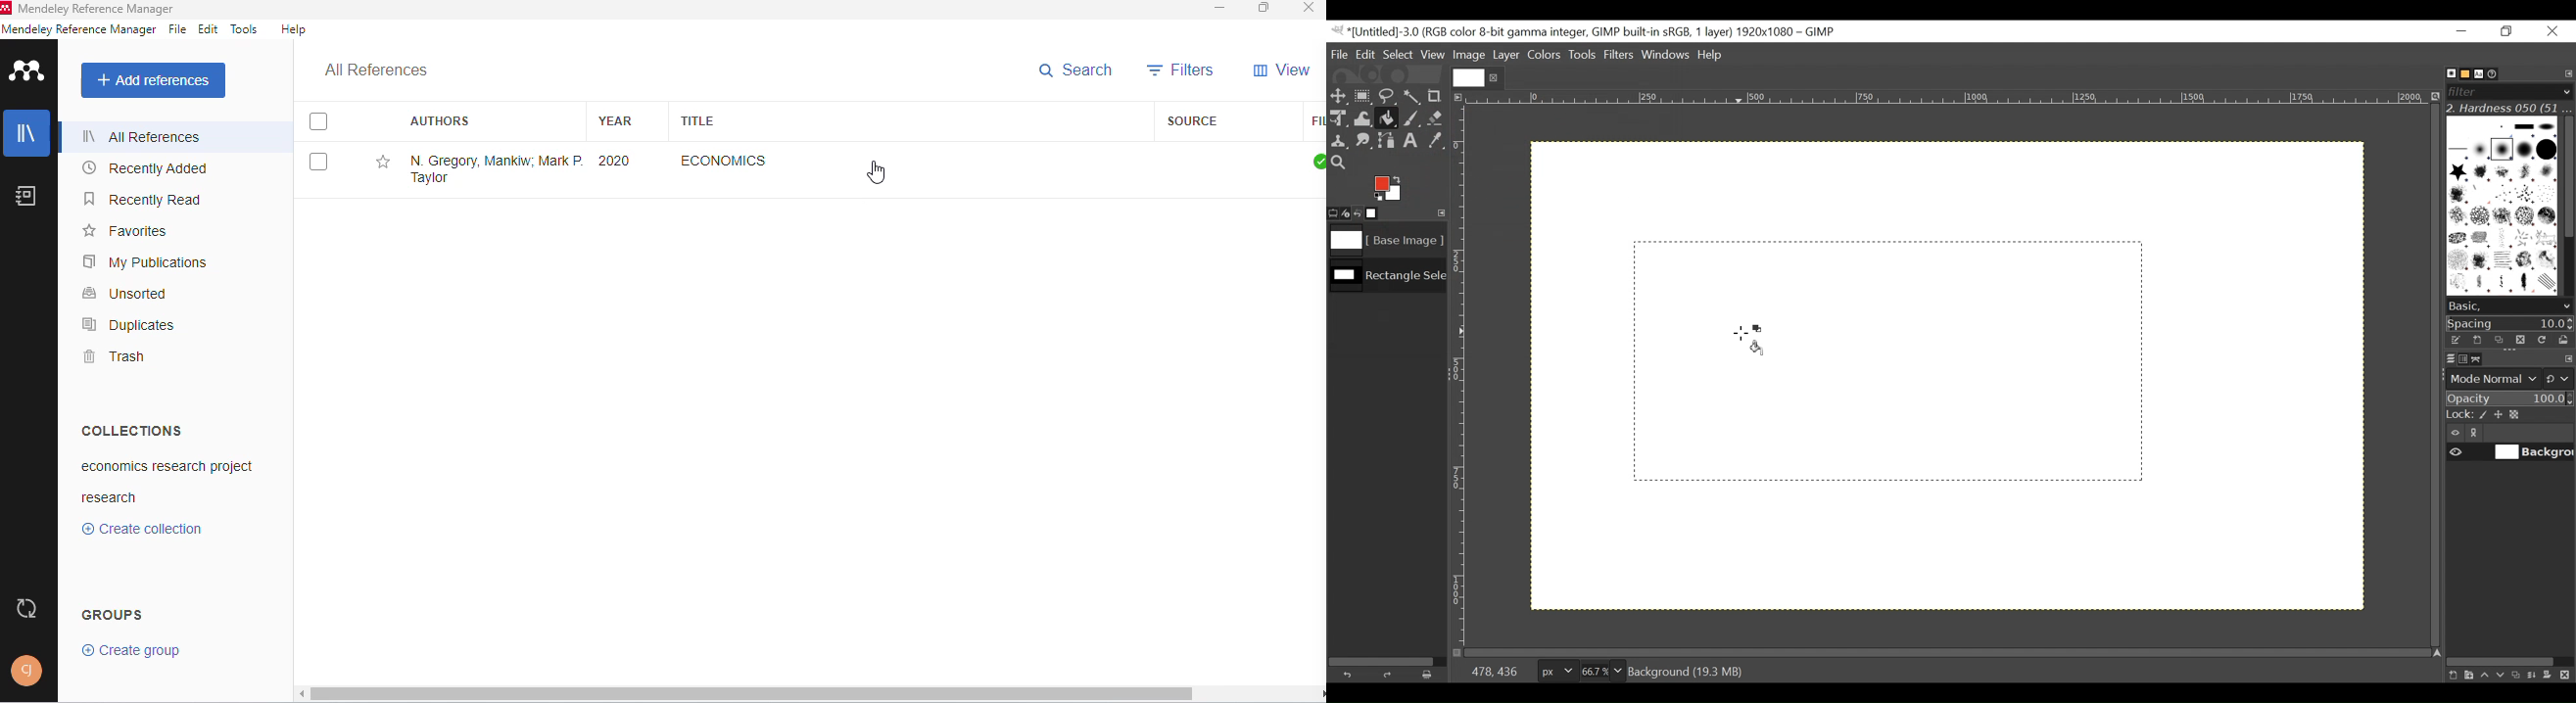 The height and width of the screenshot is (728, 2576). I want to click on select, so click(319, 163).